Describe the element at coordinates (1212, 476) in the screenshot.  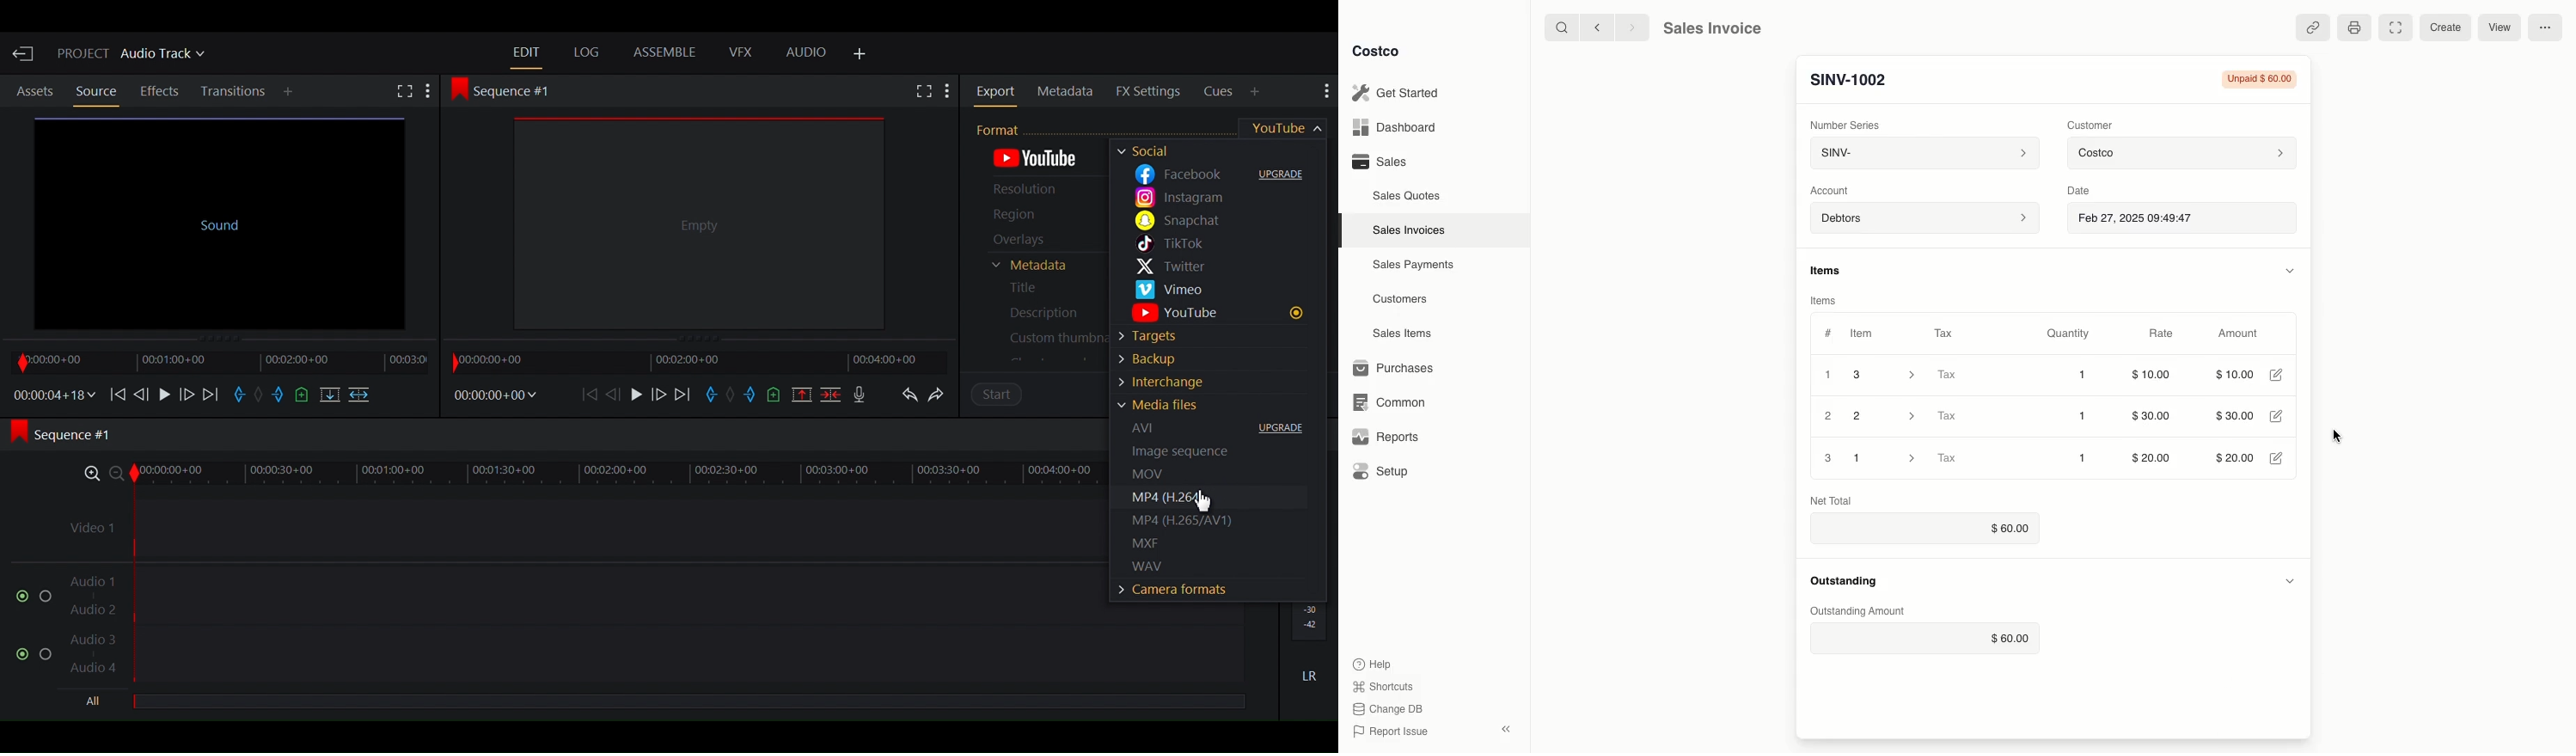
I see `MOV` at that location.